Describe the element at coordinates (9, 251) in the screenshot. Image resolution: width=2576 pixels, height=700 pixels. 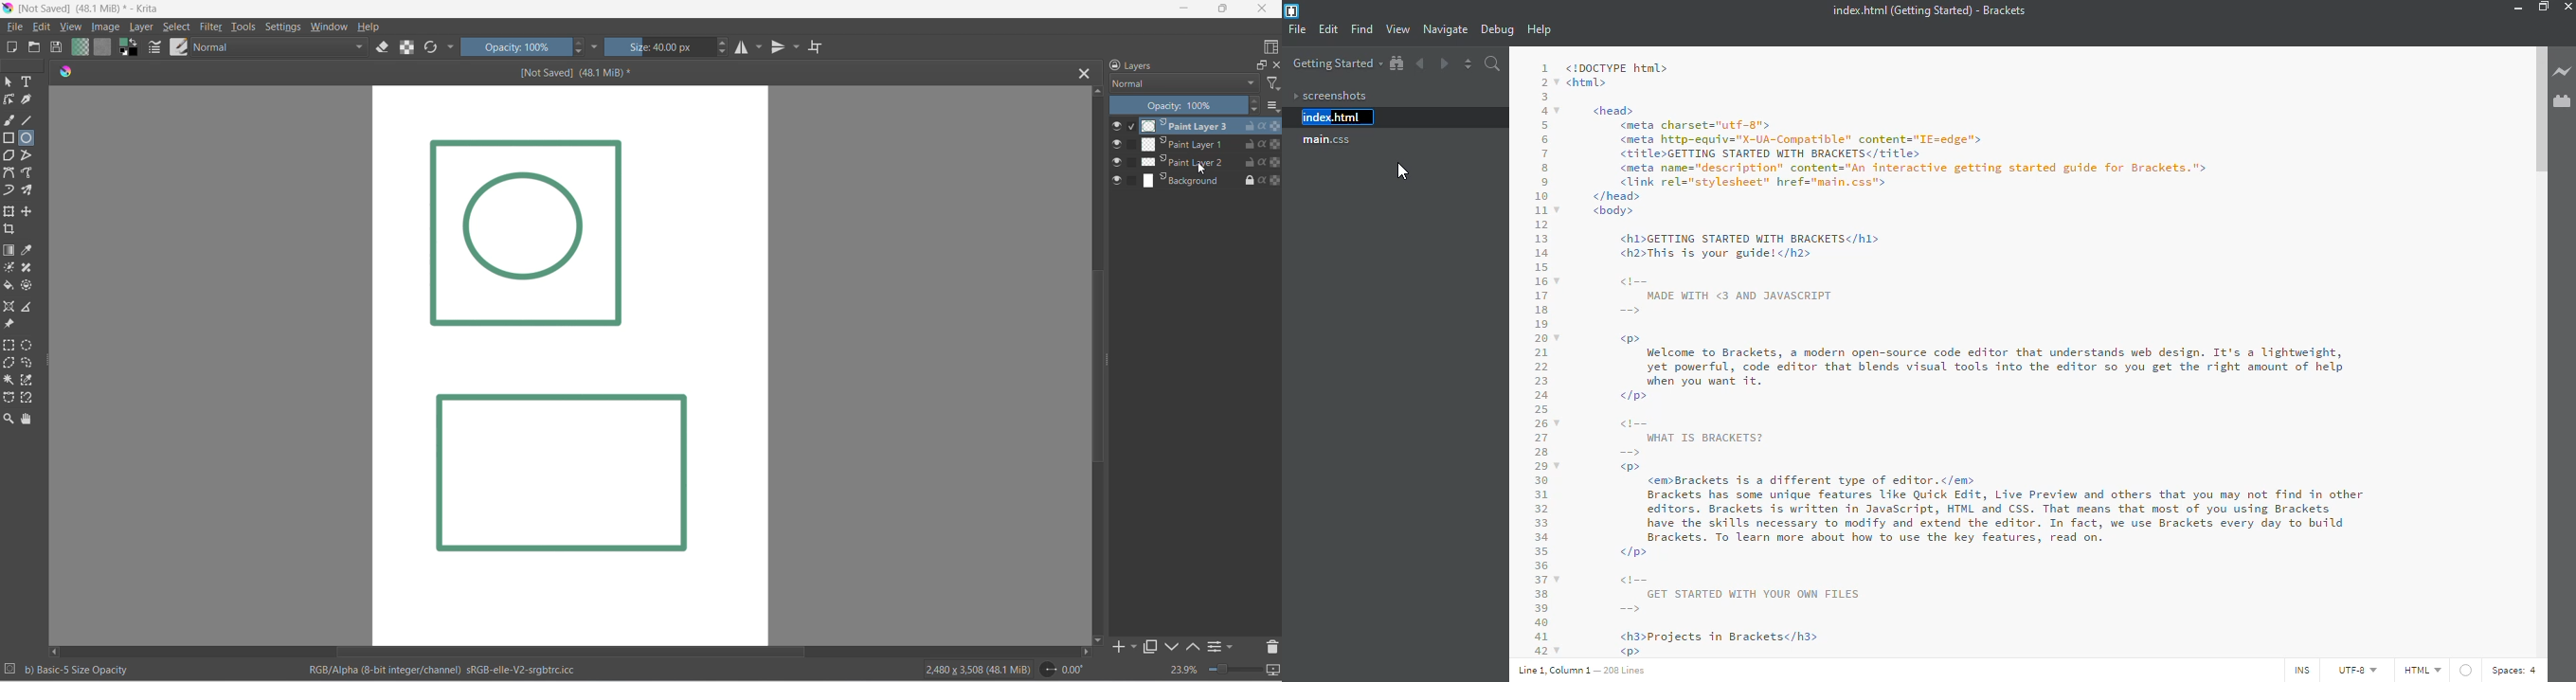
I see `draw gradient` at that location.